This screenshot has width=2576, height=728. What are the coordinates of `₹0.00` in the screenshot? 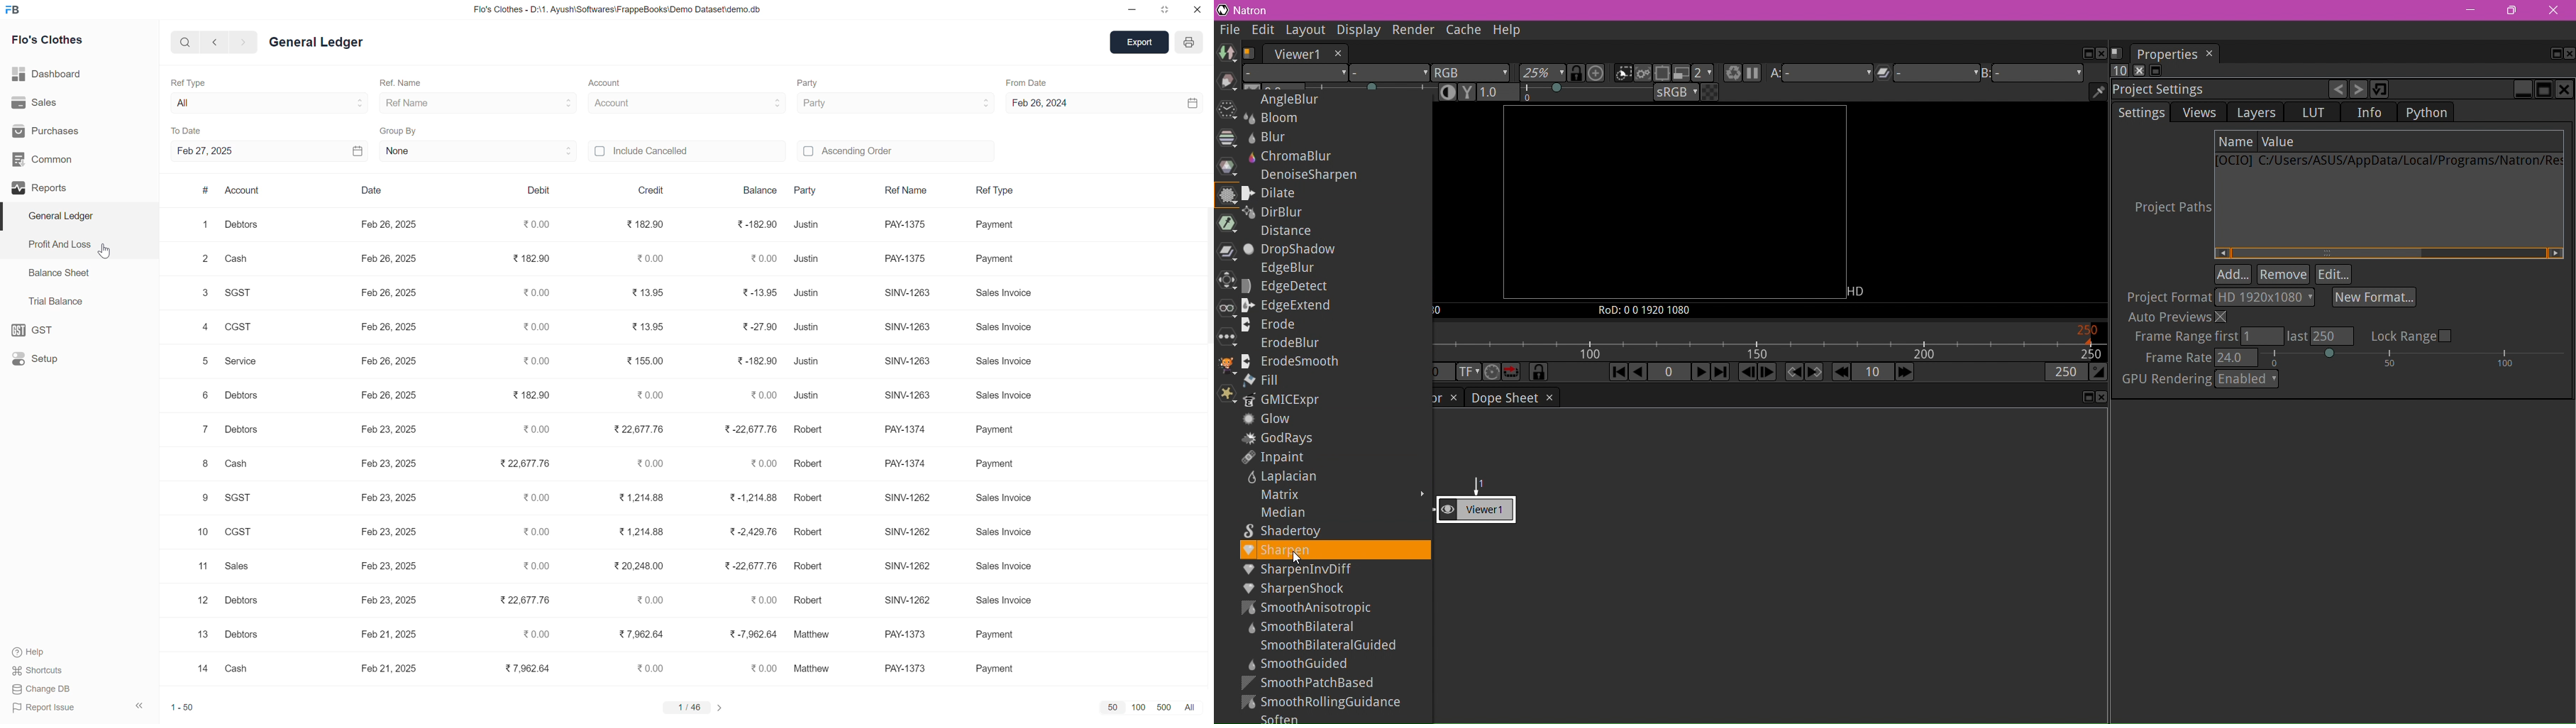 It's located at (760, 465).